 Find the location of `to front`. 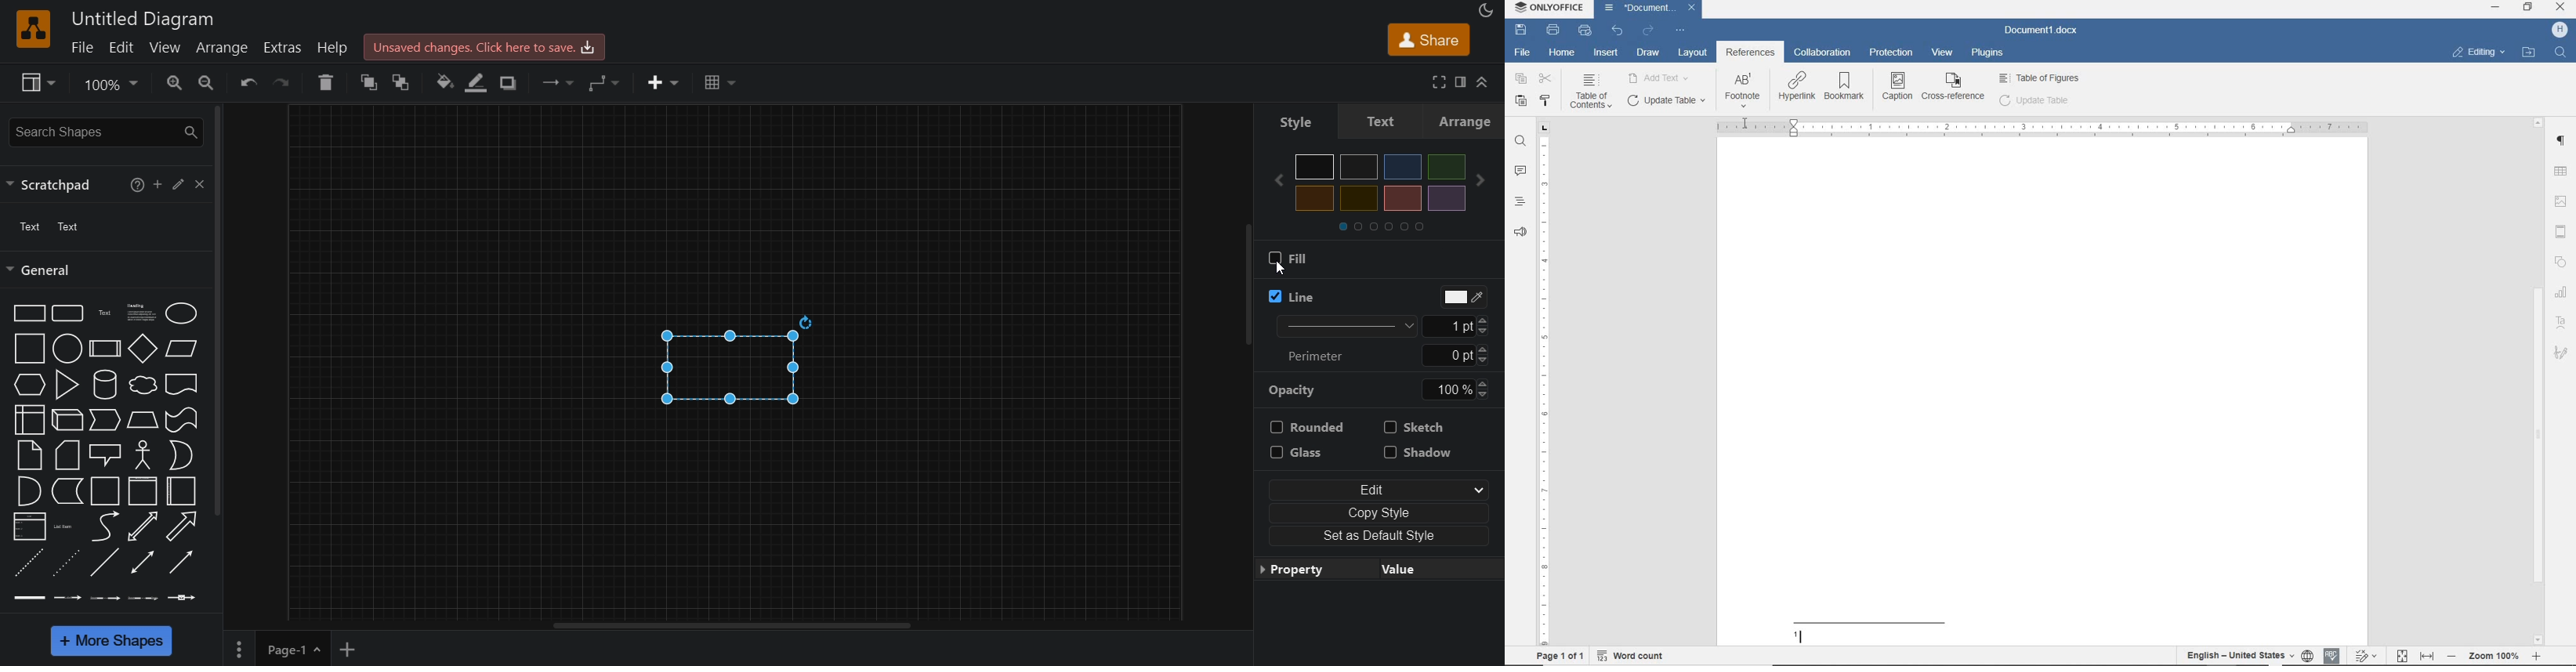

to front is located at coordinates (403, 80).